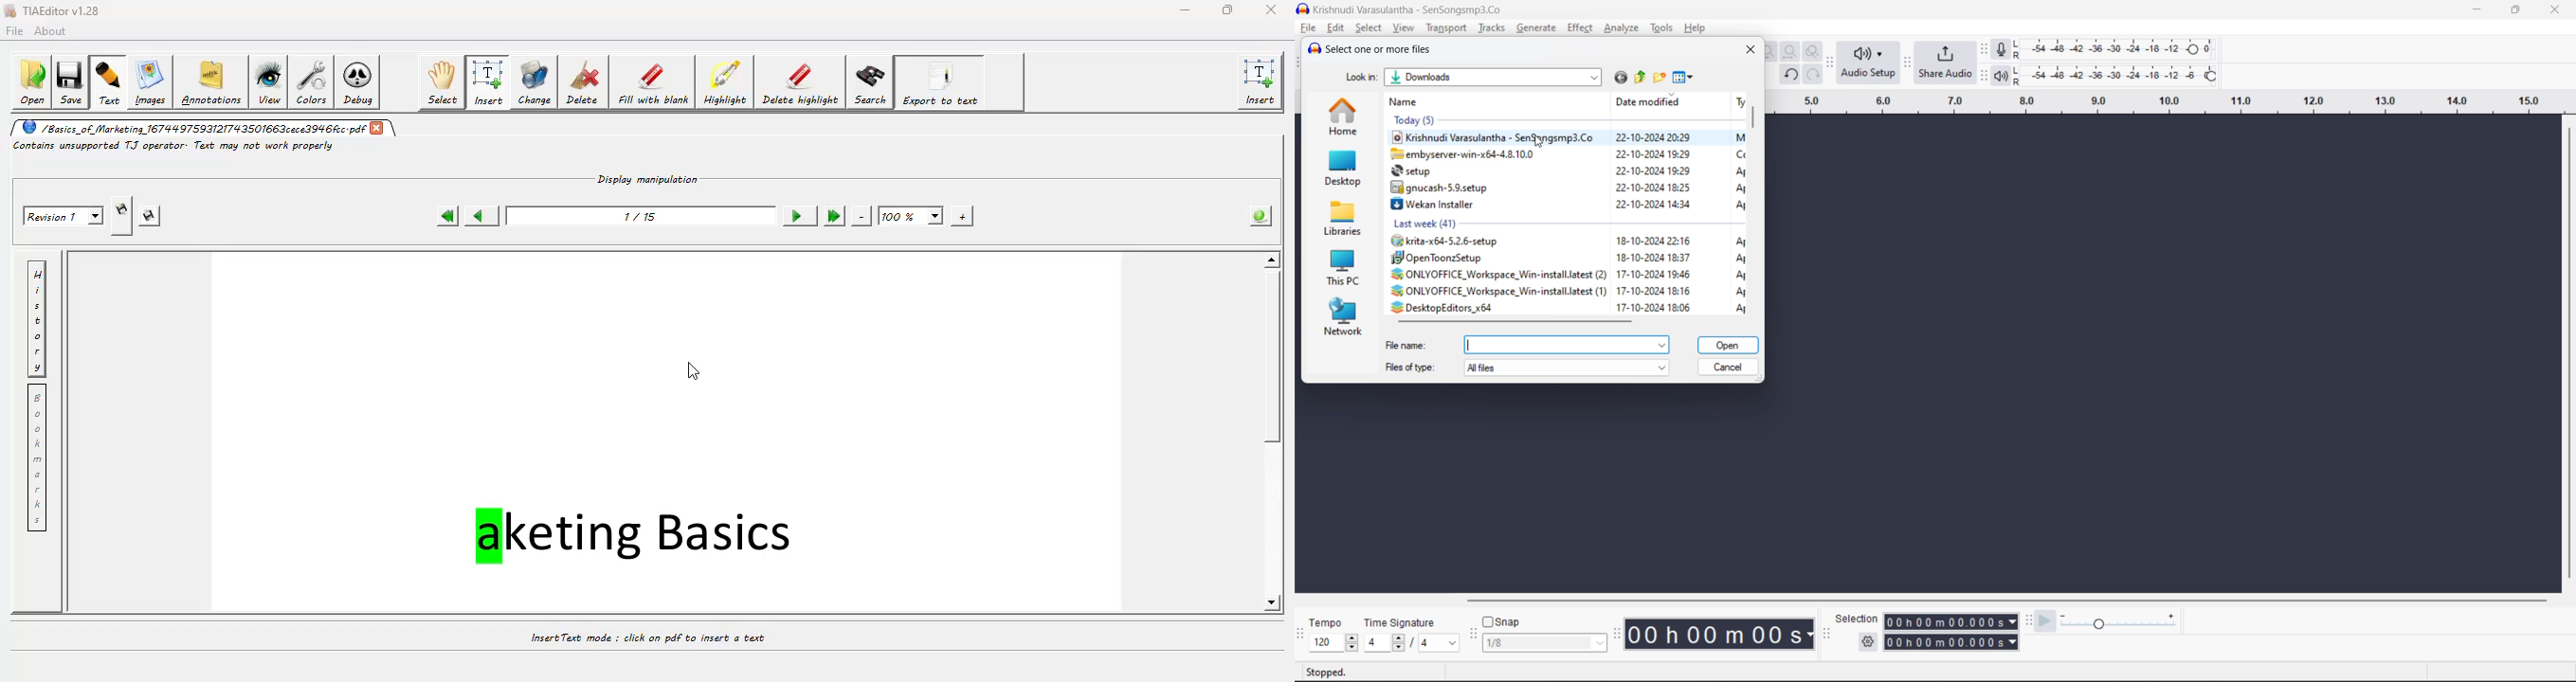 Image resolution: width=2576 pixels, height=700 pixels. Describe the element at coordinates (1619, 633) in the screenshot. I see `time tool bar` at that location.